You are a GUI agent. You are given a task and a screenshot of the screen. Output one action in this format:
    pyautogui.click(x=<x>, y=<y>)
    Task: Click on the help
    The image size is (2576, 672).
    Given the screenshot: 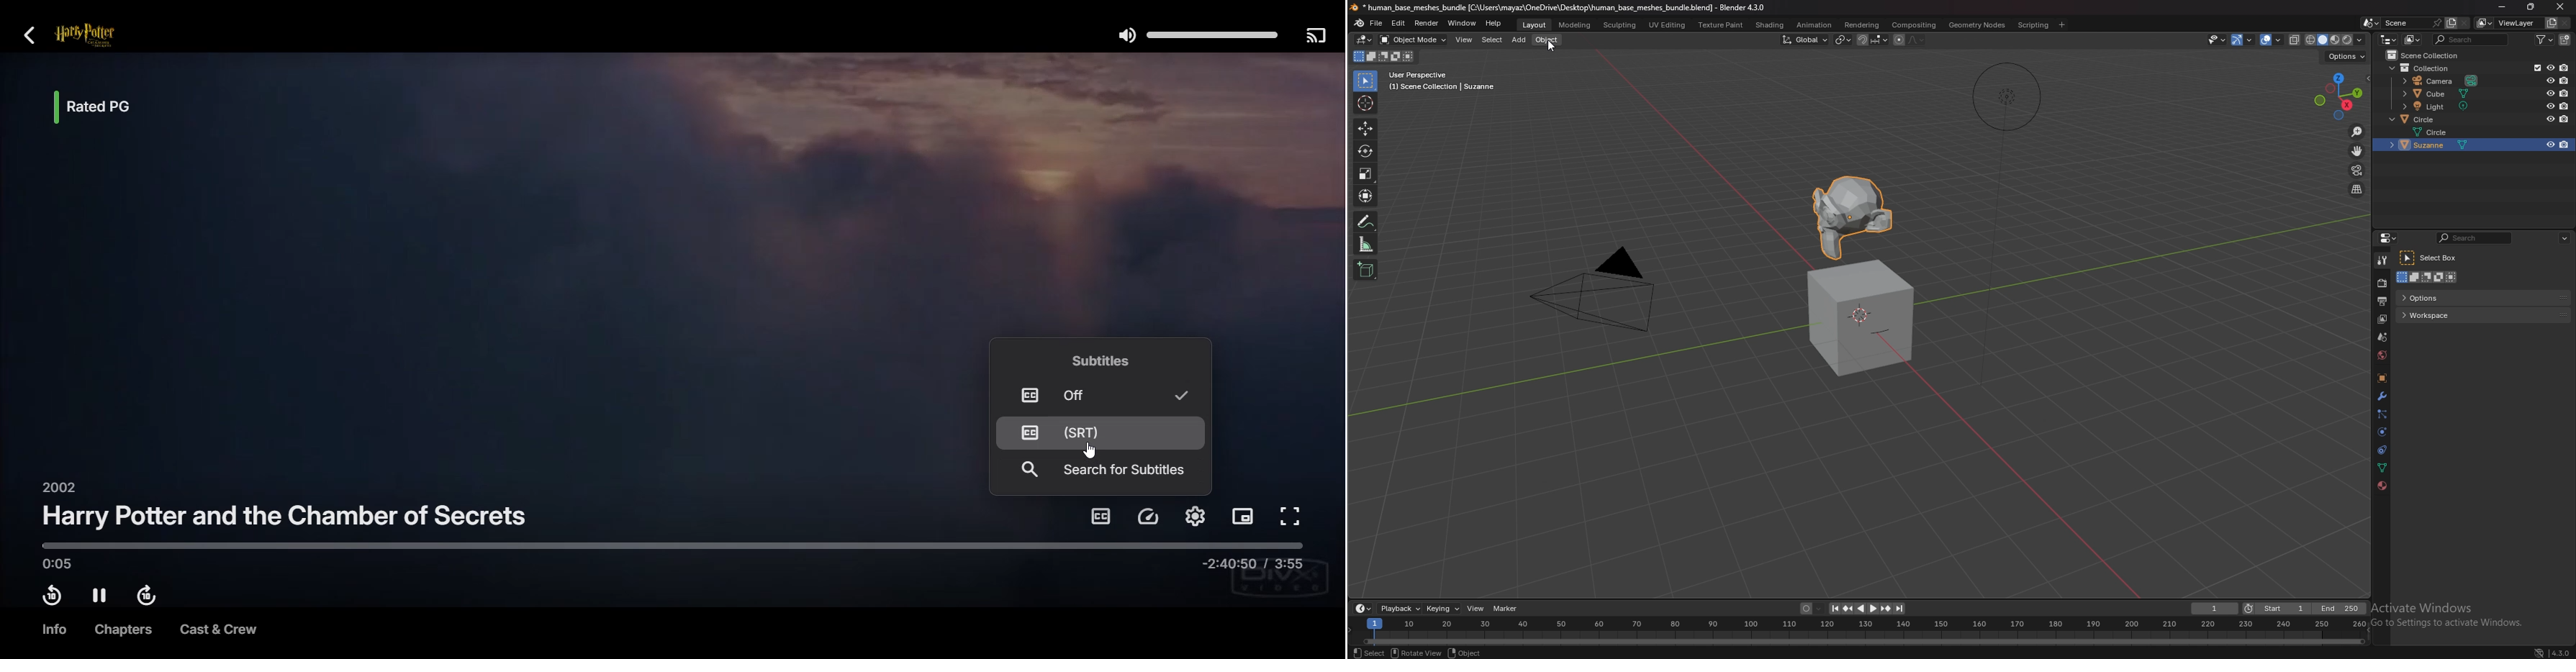 What is the action you would take?
    pyautogui.click(x=1493, y=24)
    